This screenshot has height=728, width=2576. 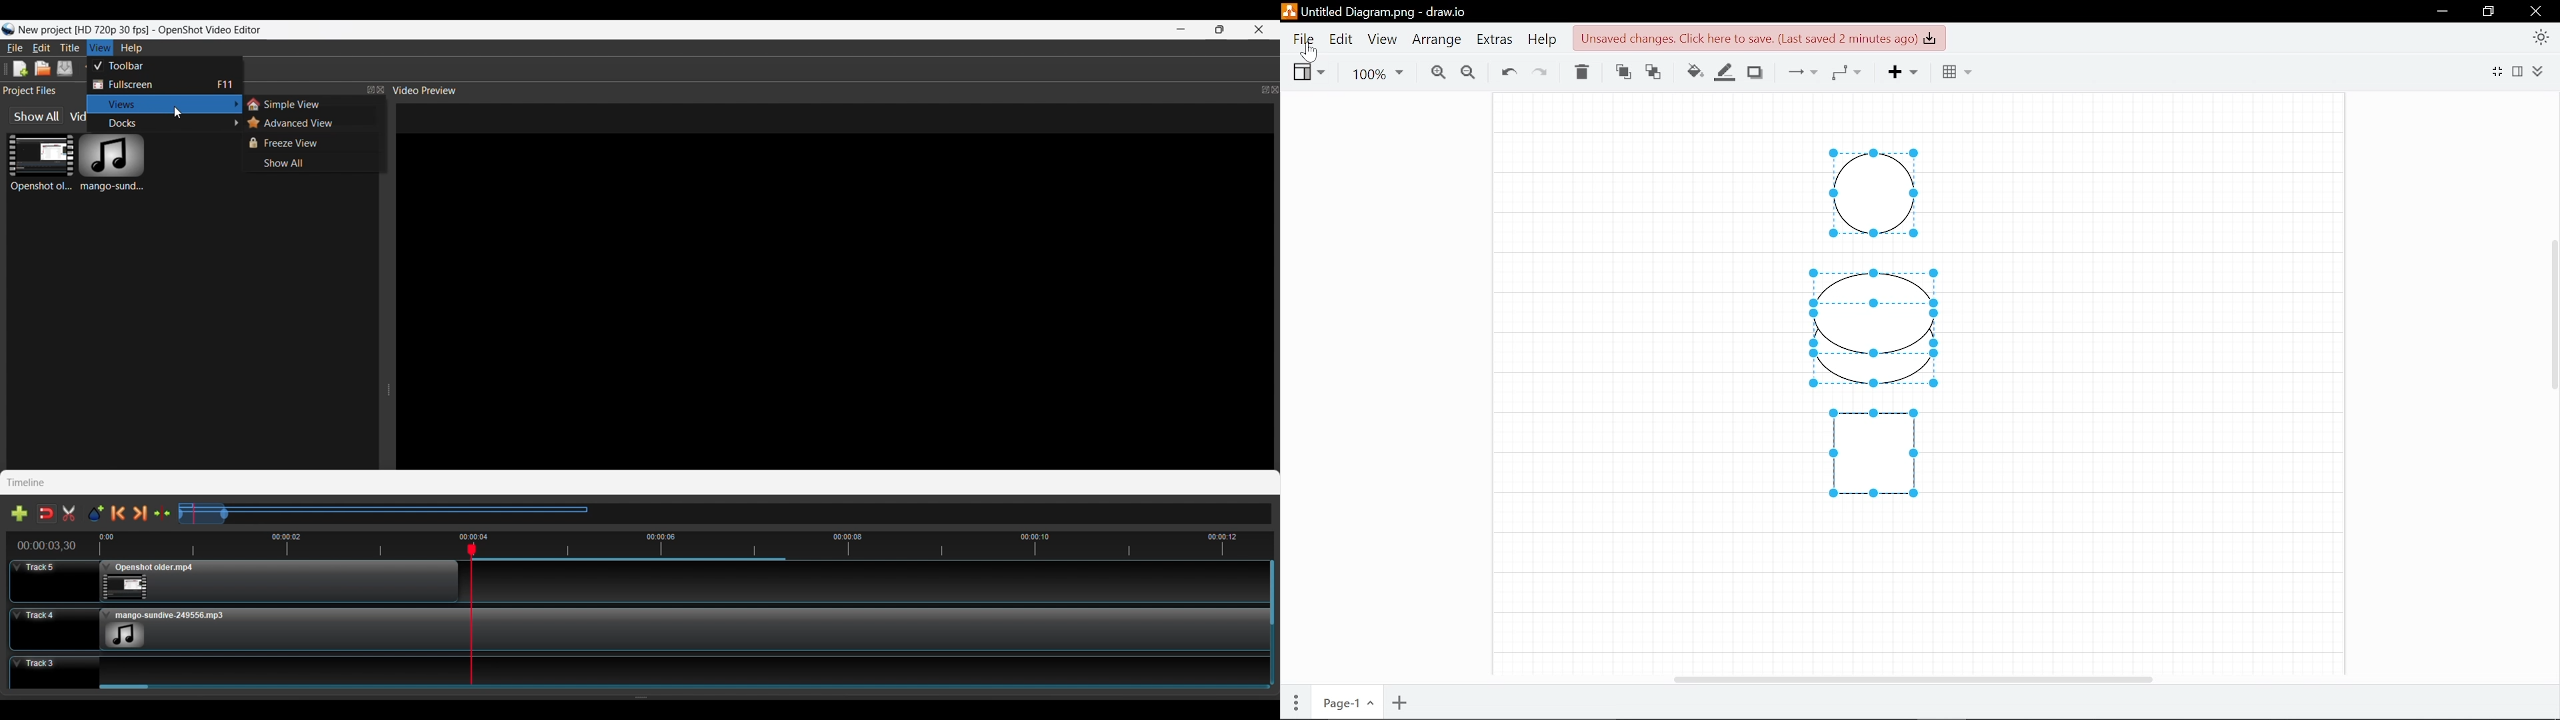 I want to click on View, so click(x=1307, y=73).